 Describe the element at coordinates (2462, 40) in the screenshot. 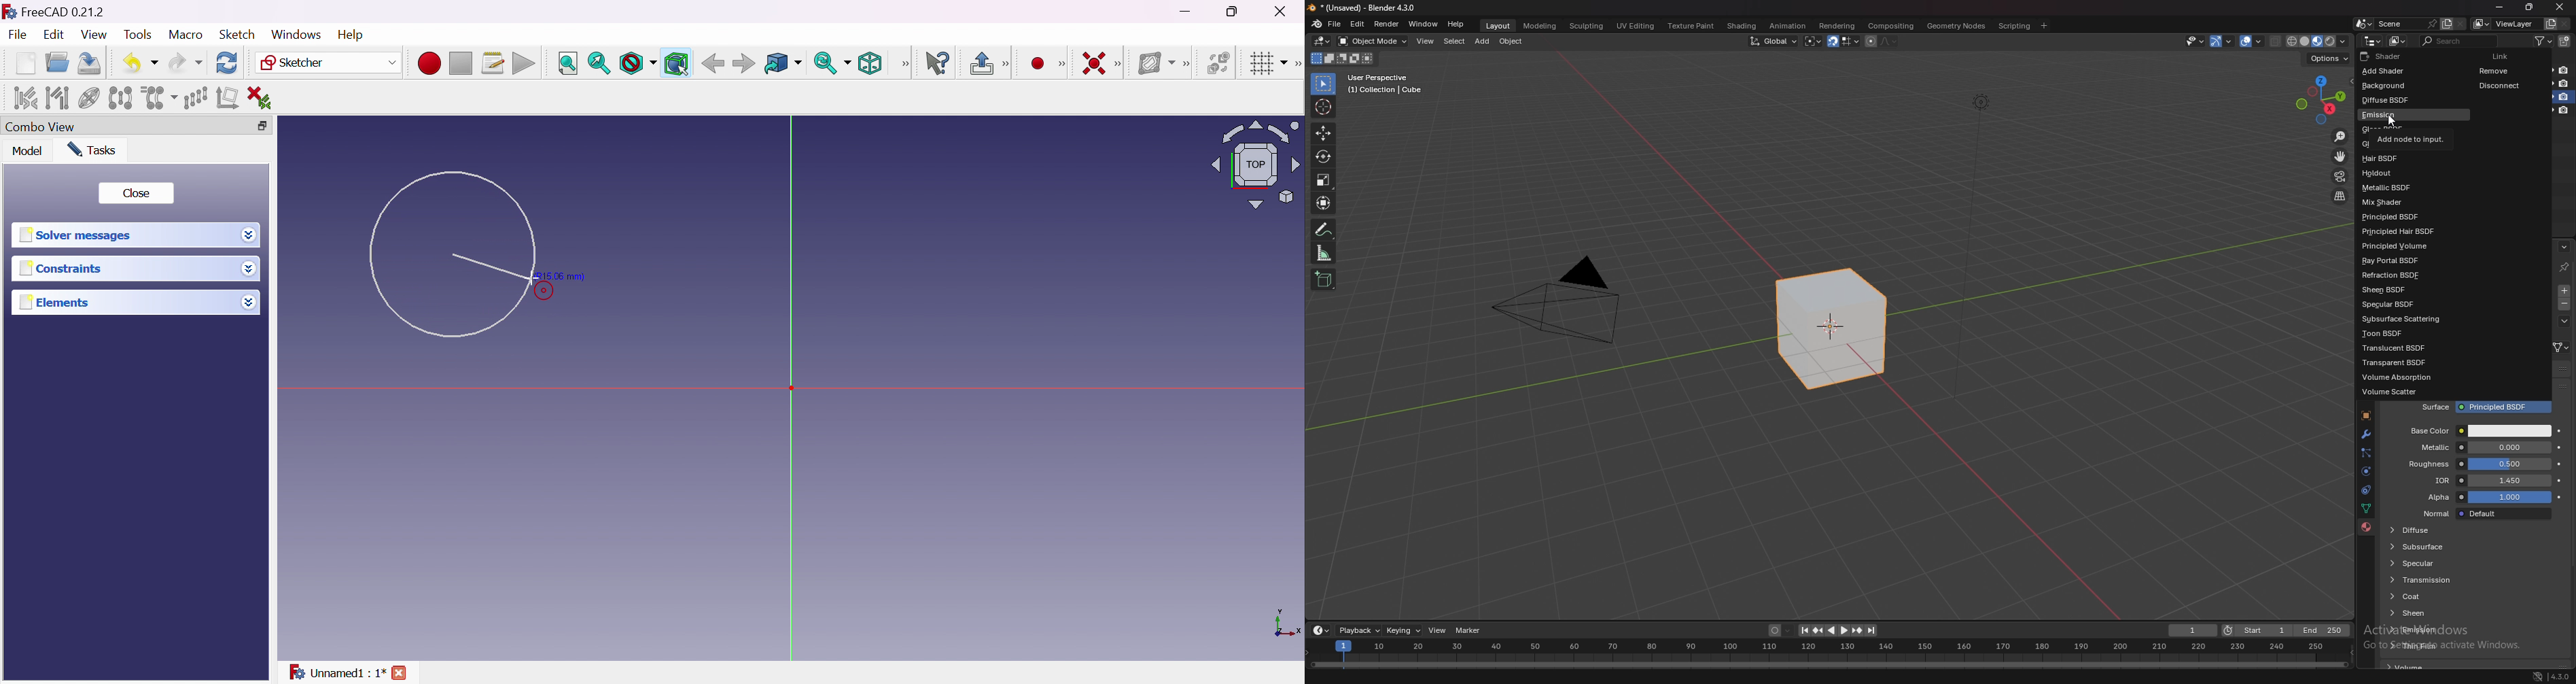

I see `search` at that location.